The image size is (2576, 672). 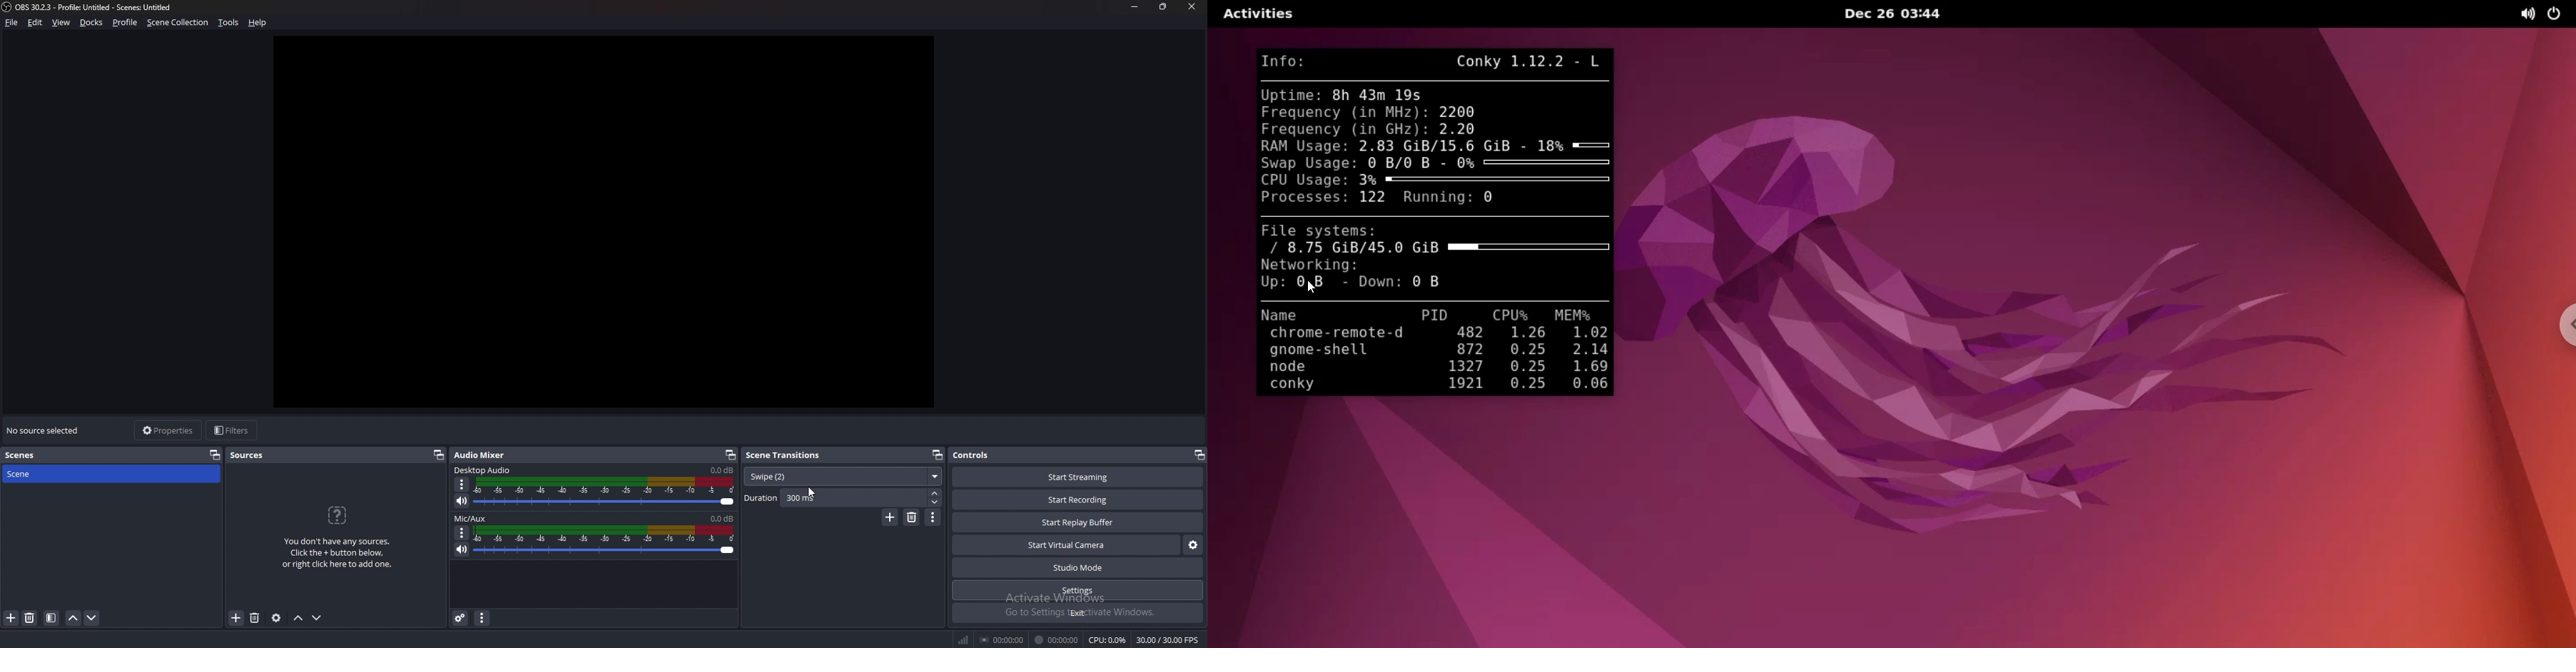 I want to click on add transition, so click(x=890, y=517).